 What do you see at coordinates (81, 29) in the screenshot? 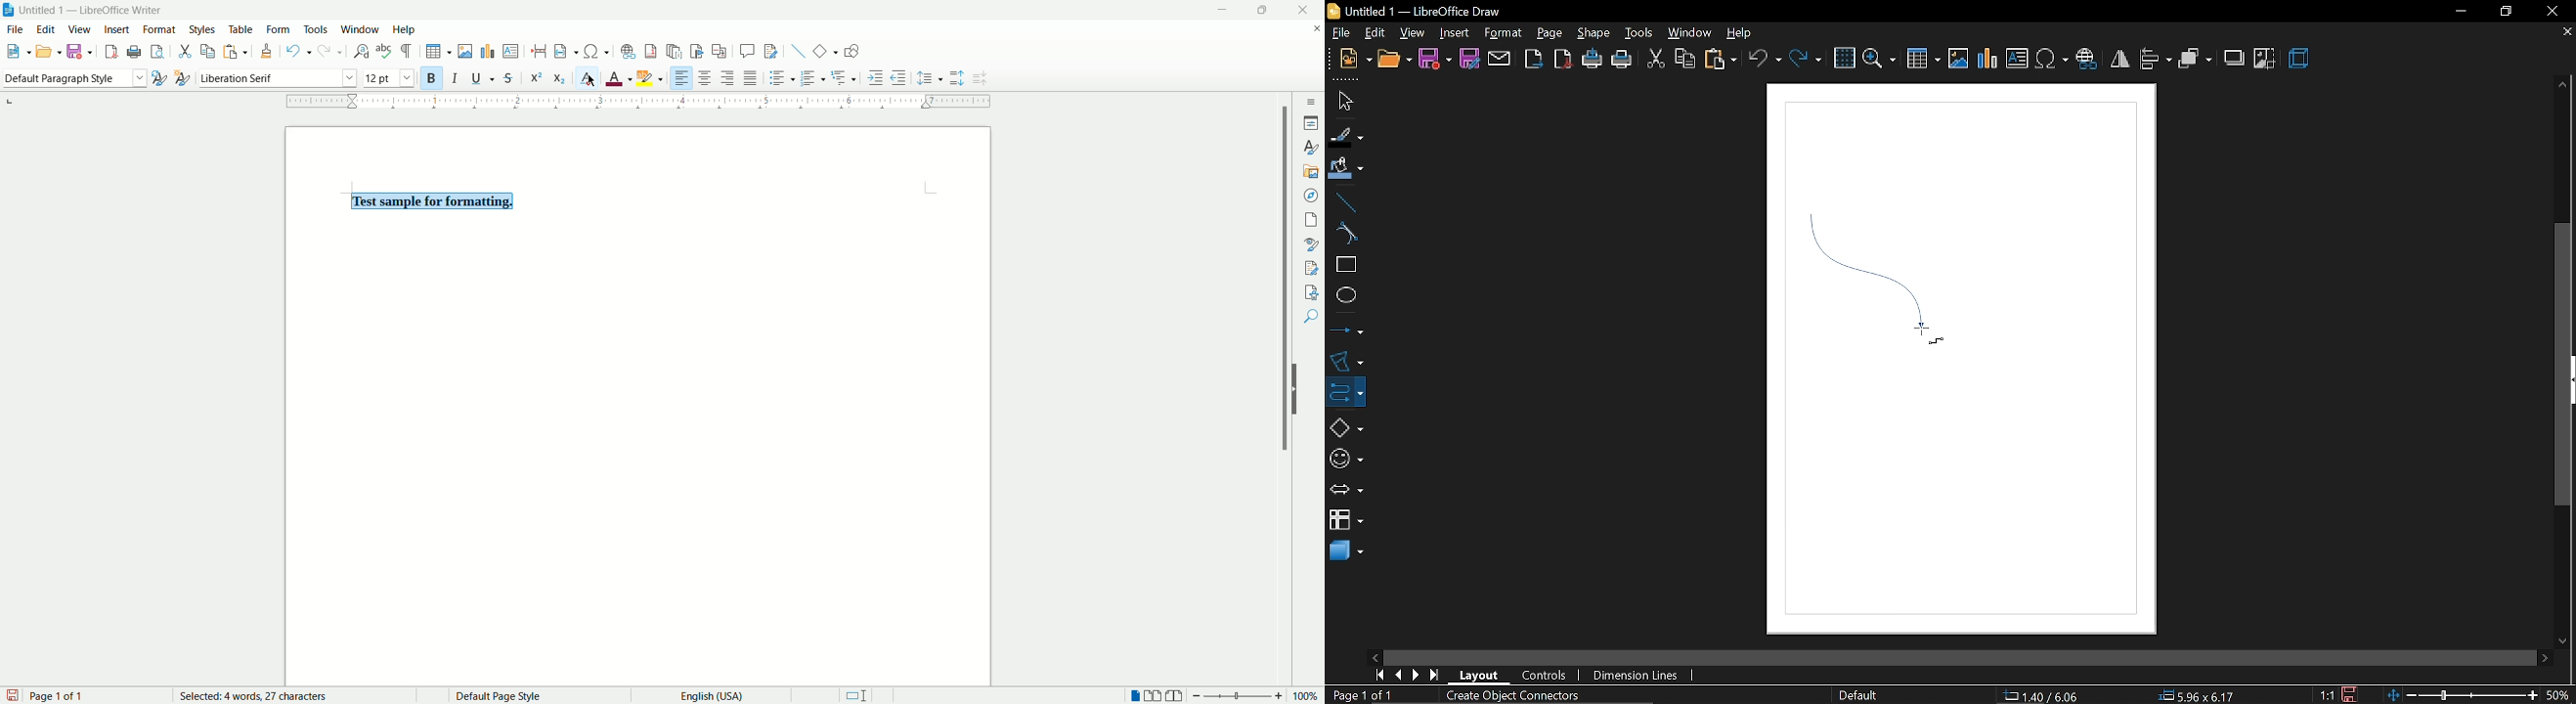
I see `view` at bounding box center [81, 29].